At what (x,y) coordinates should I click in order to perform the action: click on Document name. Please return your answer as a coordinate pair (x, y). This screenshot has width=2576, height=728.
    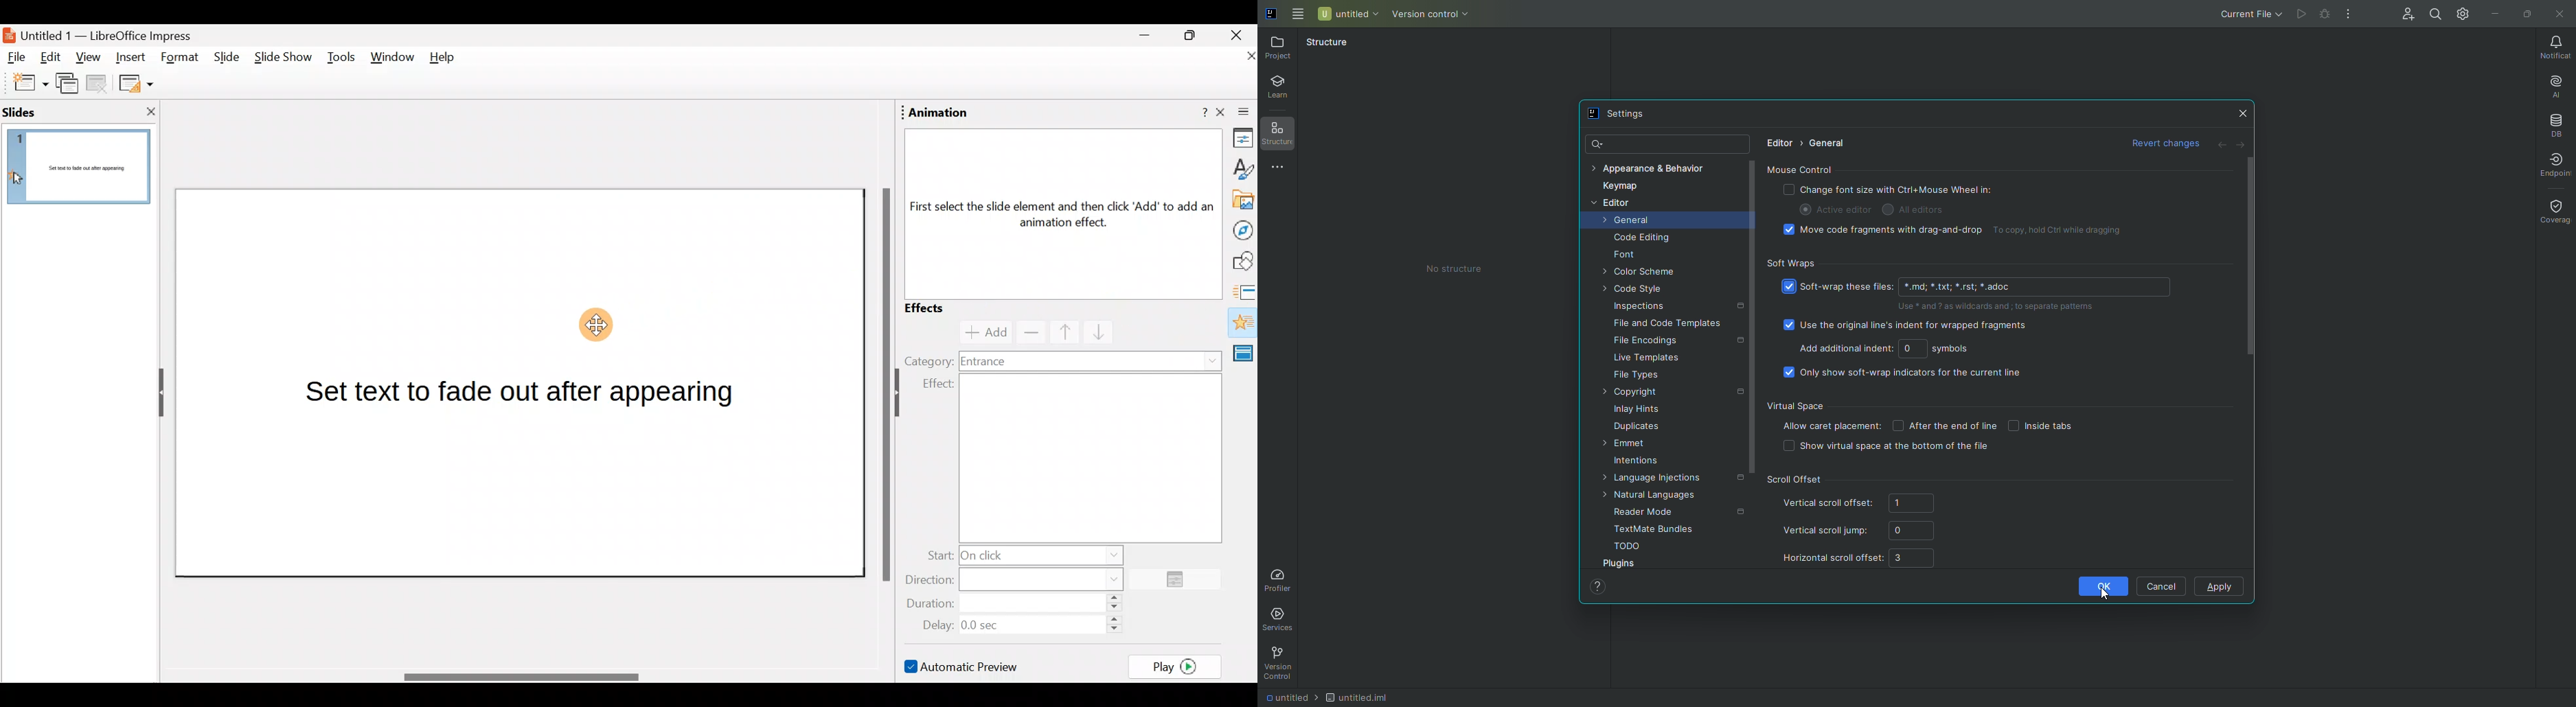
    Looking at the image, I should click on (107, 34).